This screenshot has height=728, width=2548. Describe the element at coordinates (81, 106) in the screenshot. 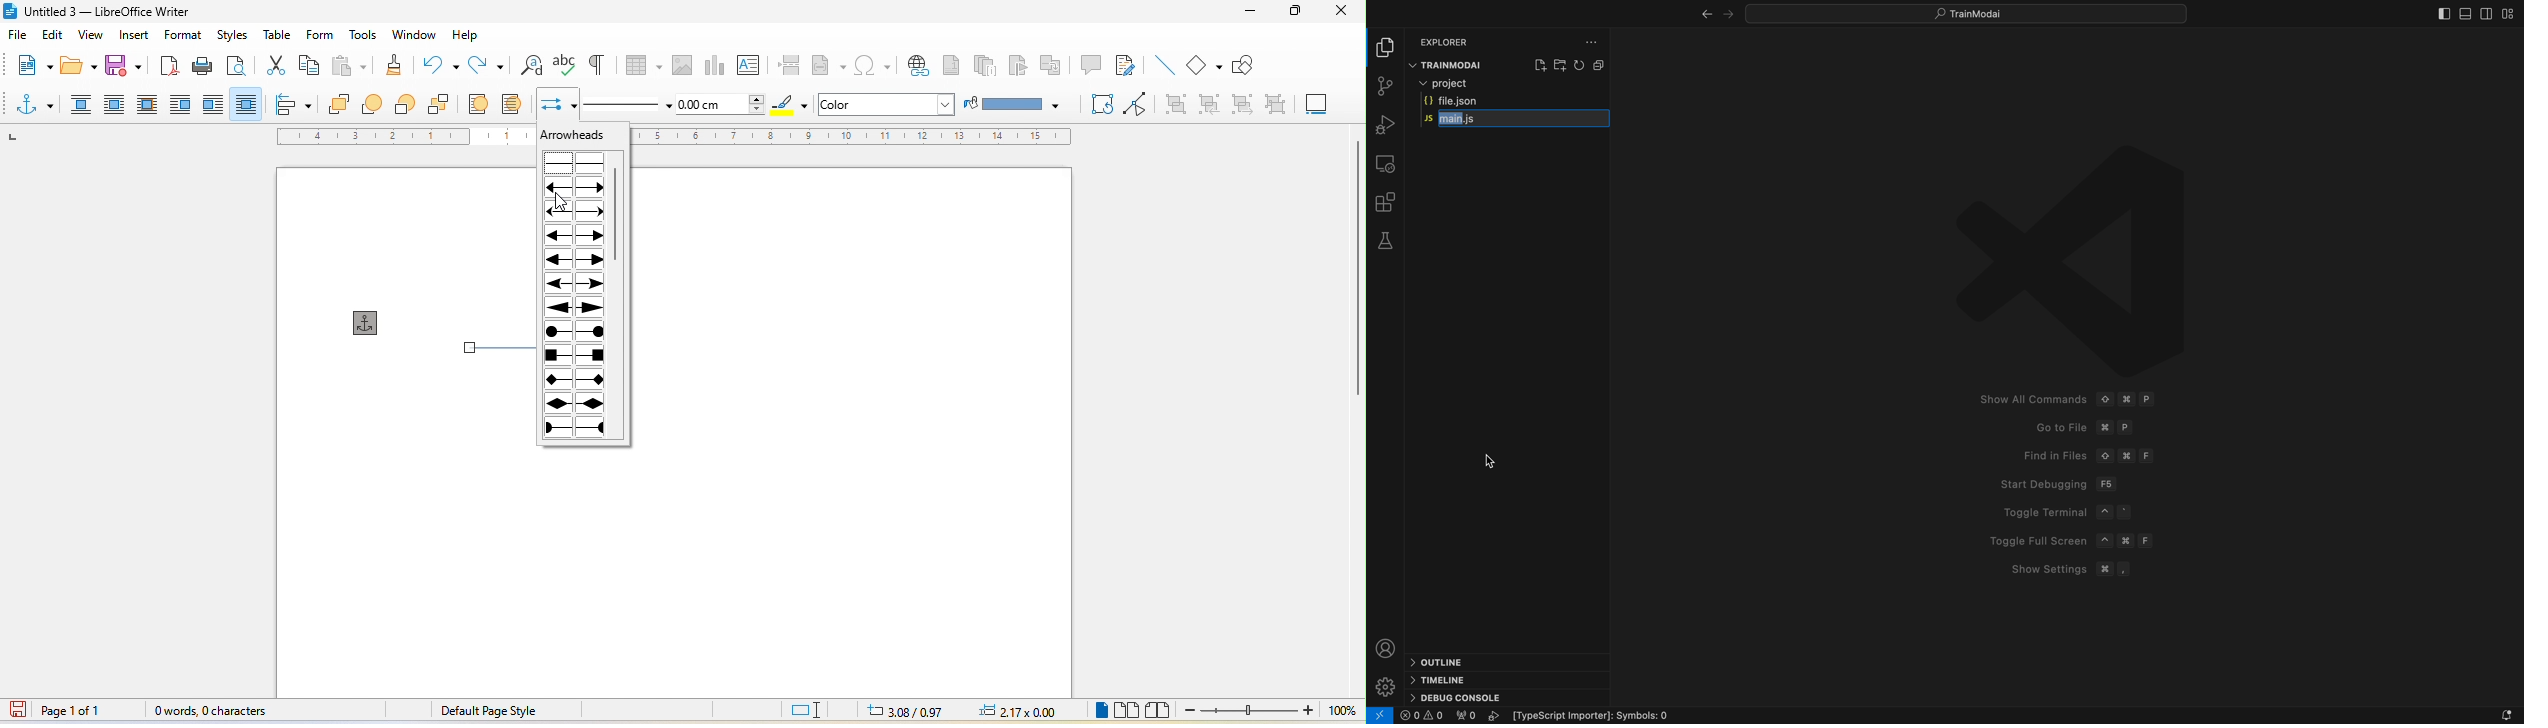

I see `none` at that location.